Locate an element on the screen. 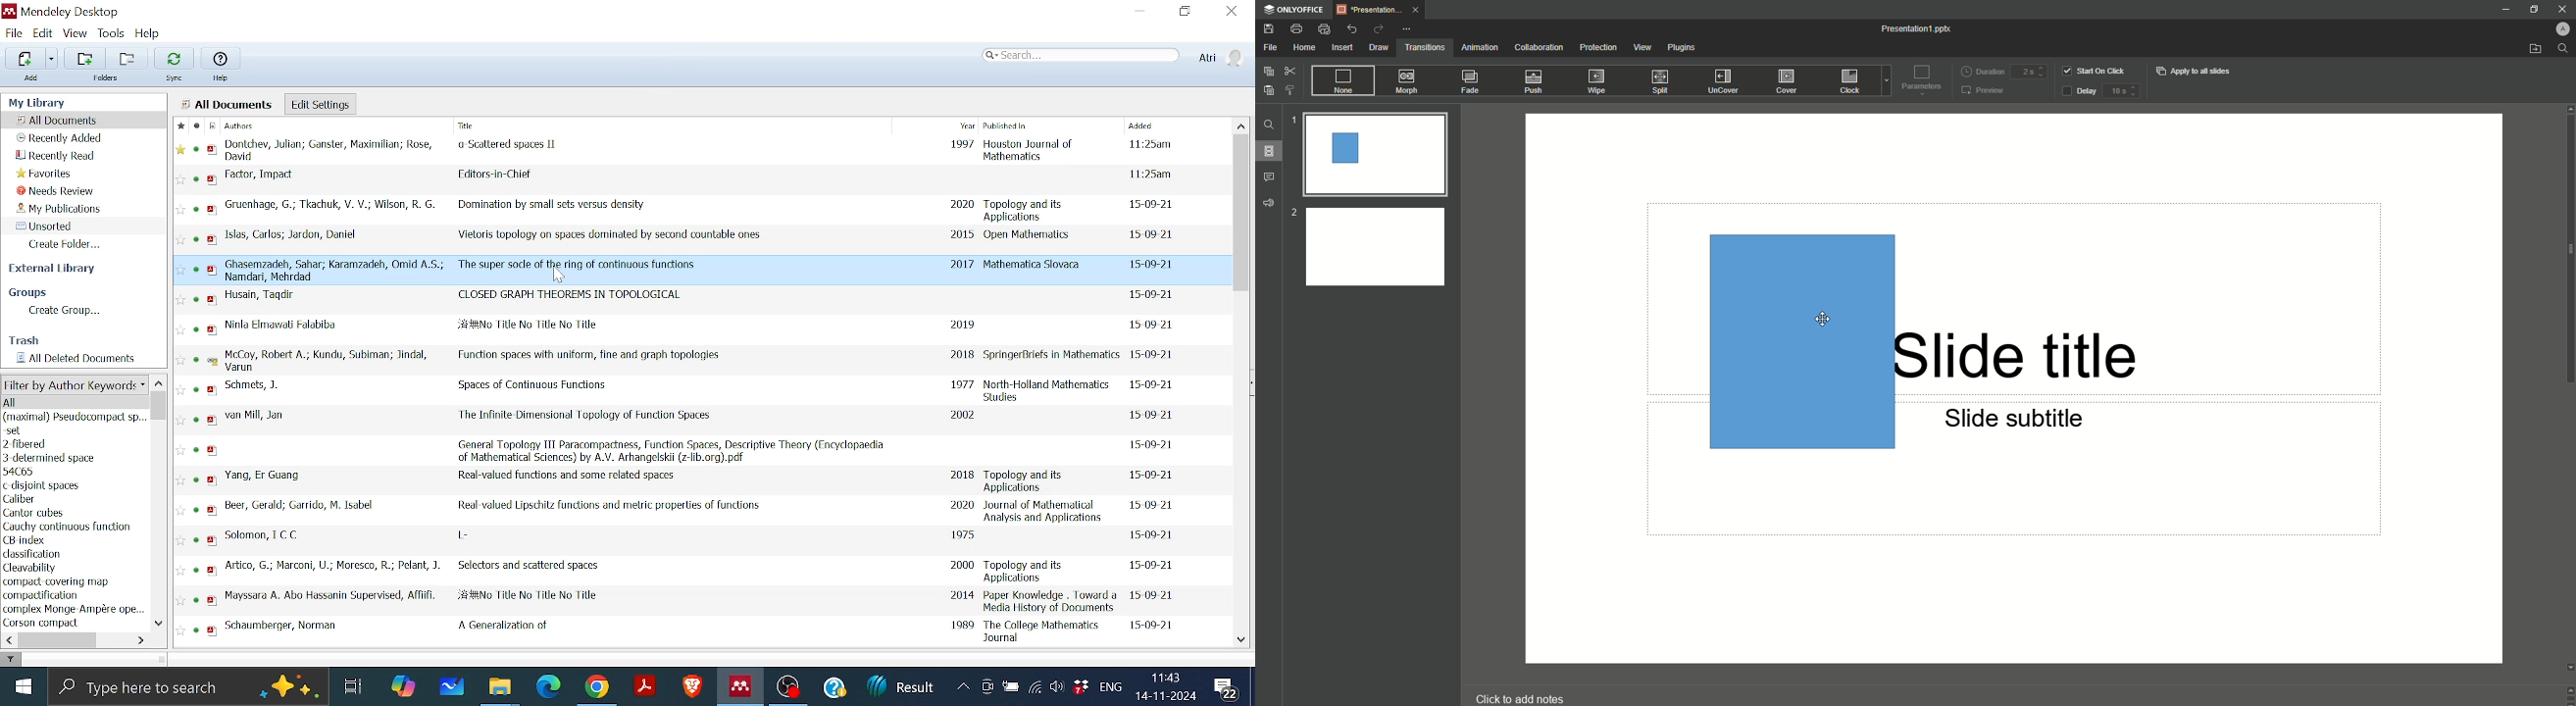 This screenshot has height=728, width=2576. Close window is located at coordinates (1229, 11).